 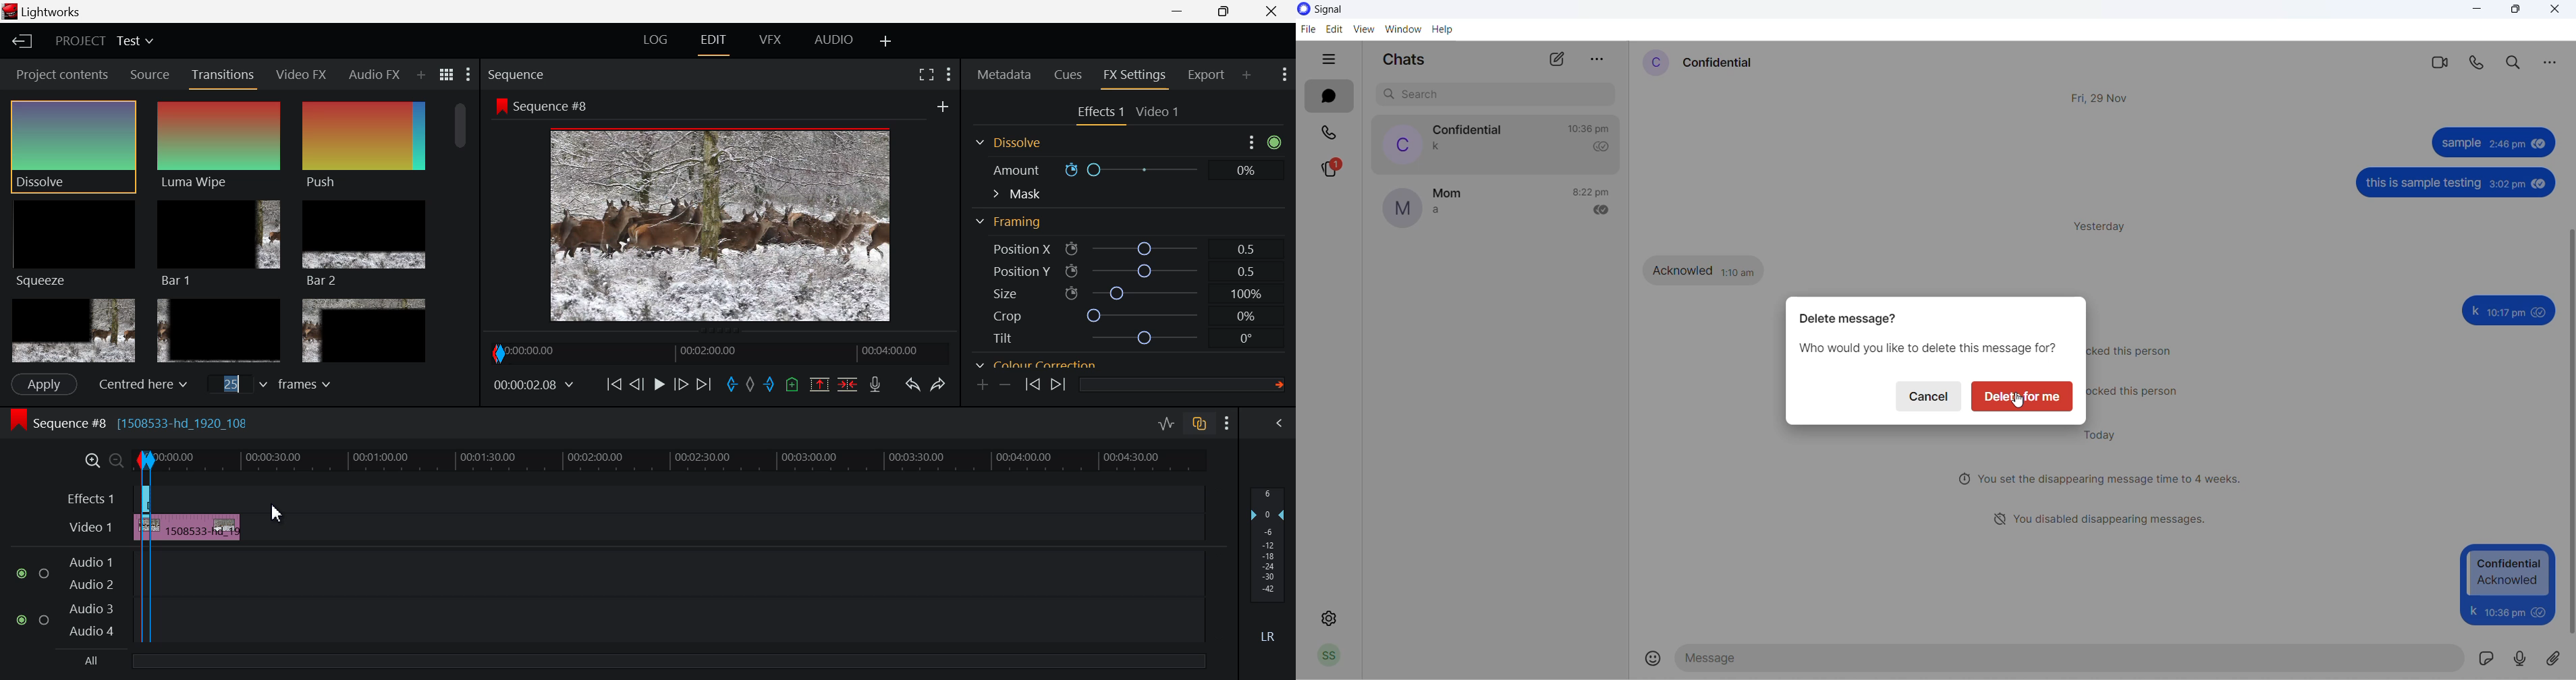 I want to click on contact name, so click(x=1470, y=130).